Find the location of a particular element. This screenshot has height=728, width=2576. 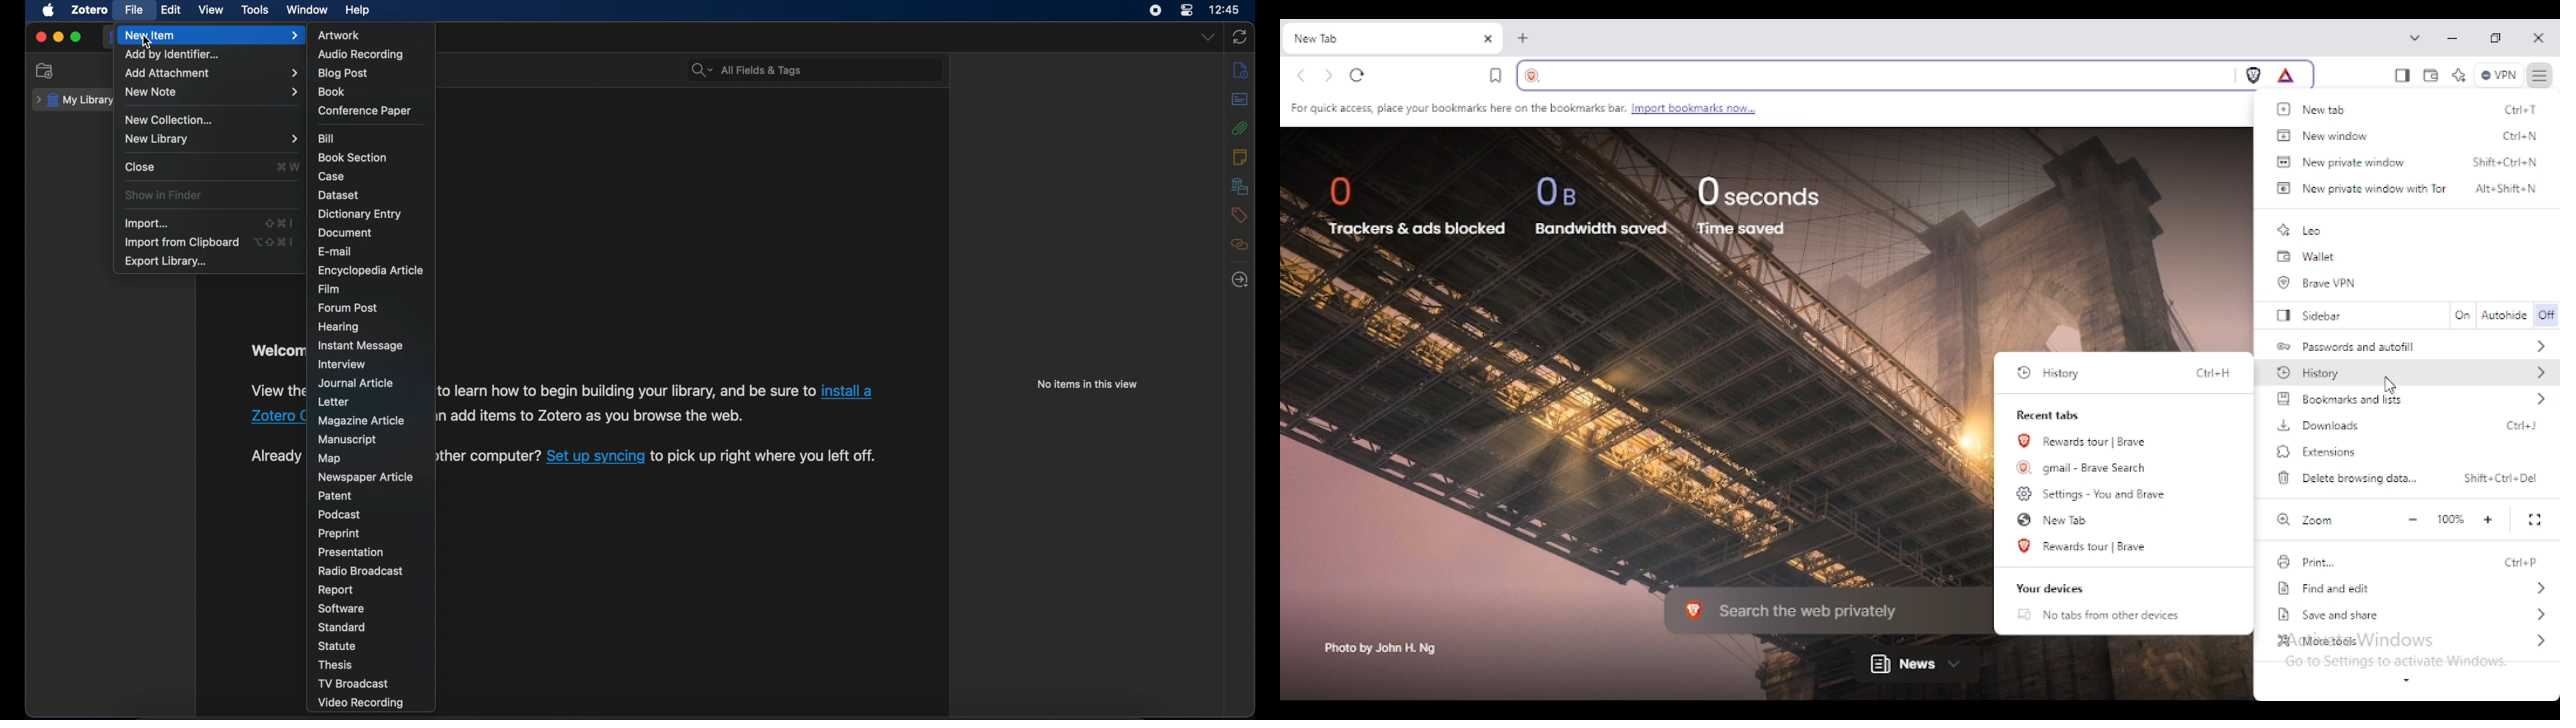

journal article is located at coordinates (357, 383).